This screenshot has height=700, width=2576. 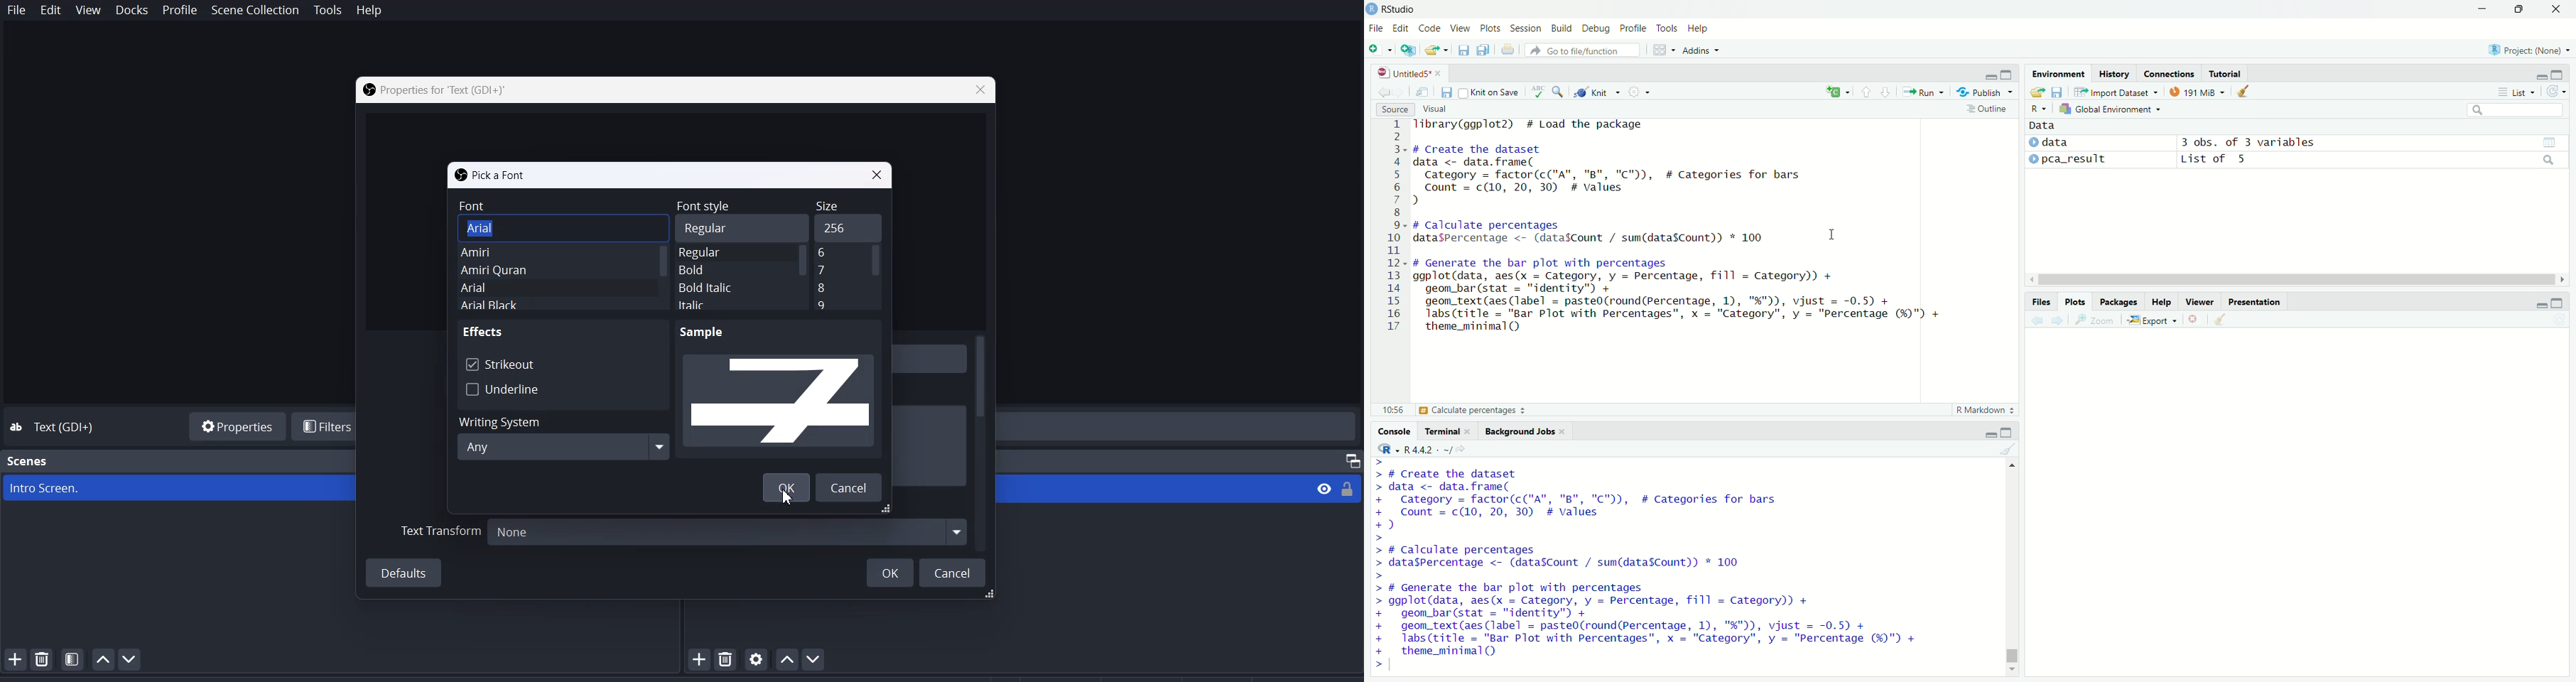 What do you see at coordinates (43, 659) in the screenshot?
I see `Remove Selected Scene` at bounding box center [43, 659].